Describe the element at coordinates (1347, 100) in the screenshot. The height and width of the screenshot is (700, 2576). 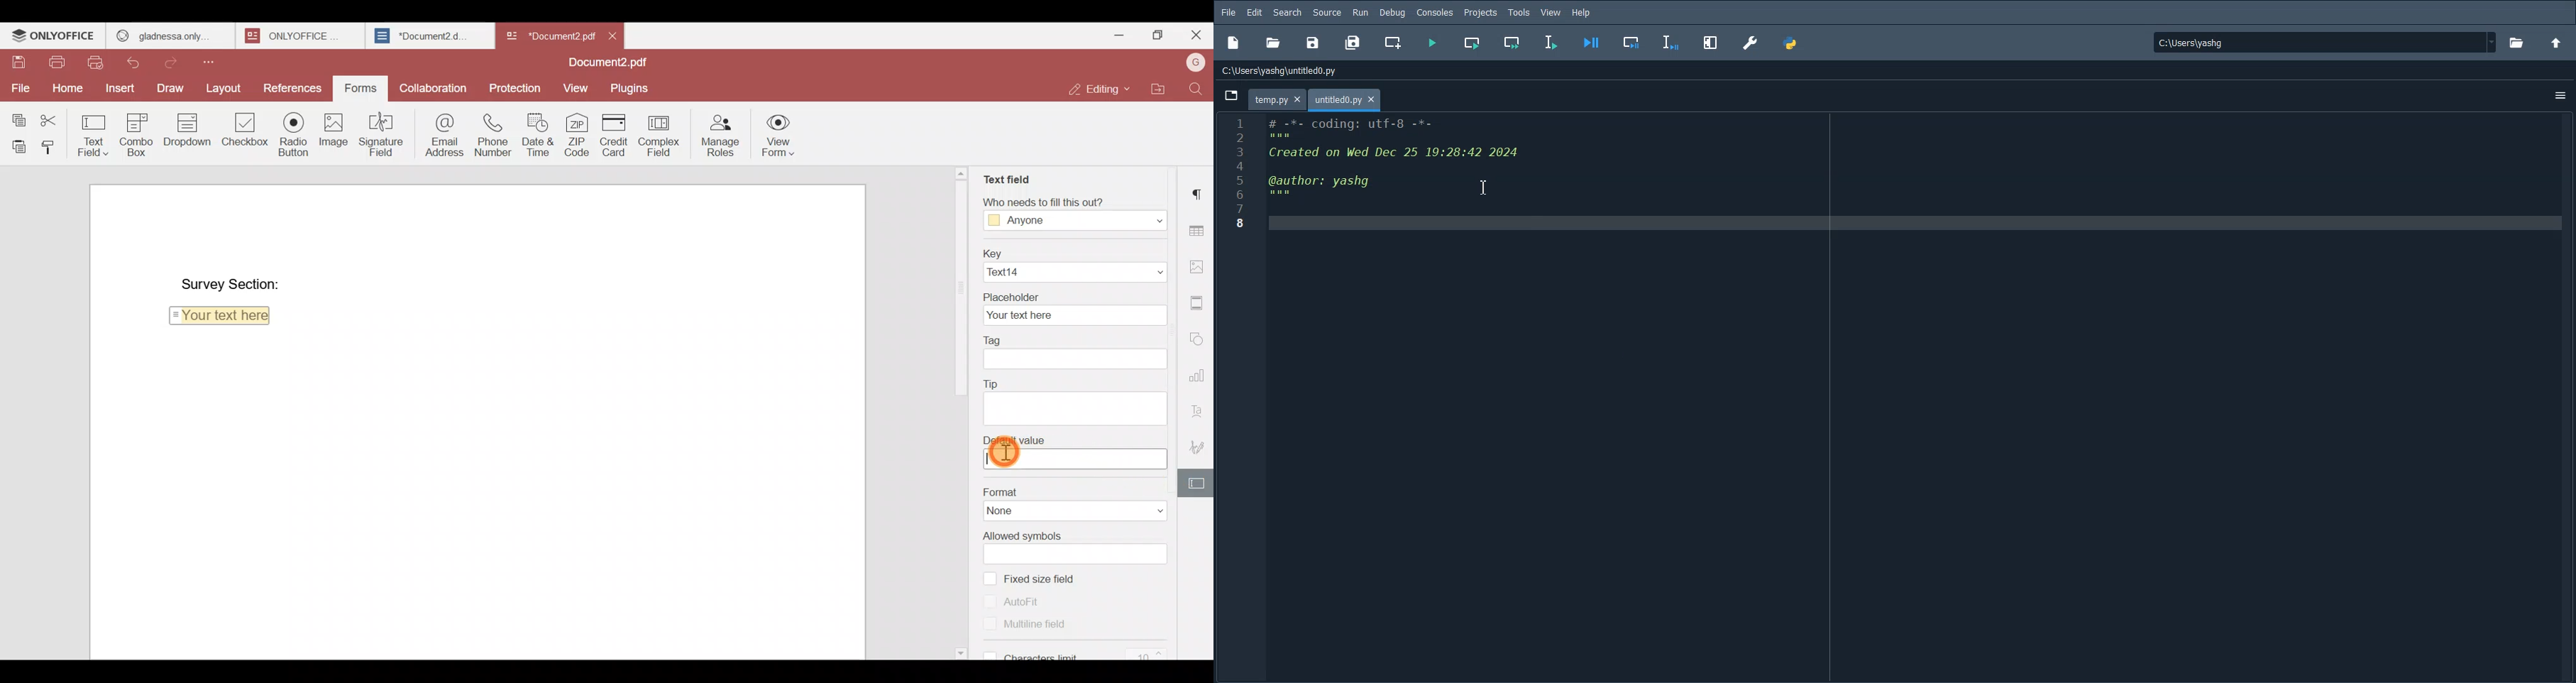
I see ` untitled0.py ` at that location.